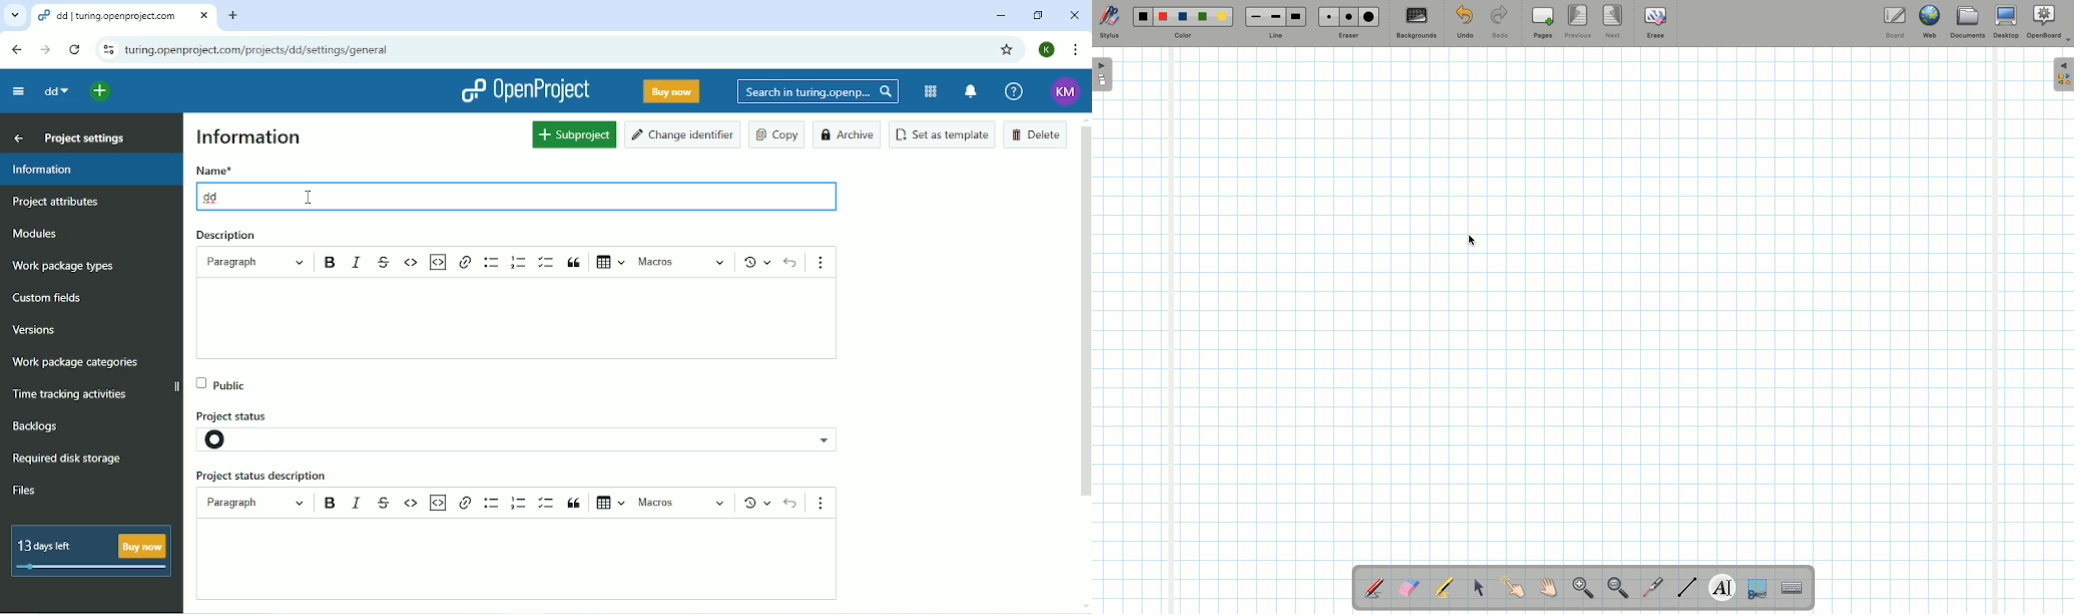 This screenshot has width=2100, height=616. What do you see at coordinates (754, 501) in the screenshot?
I see `Show local modifications` at bounding box center [754, 501].